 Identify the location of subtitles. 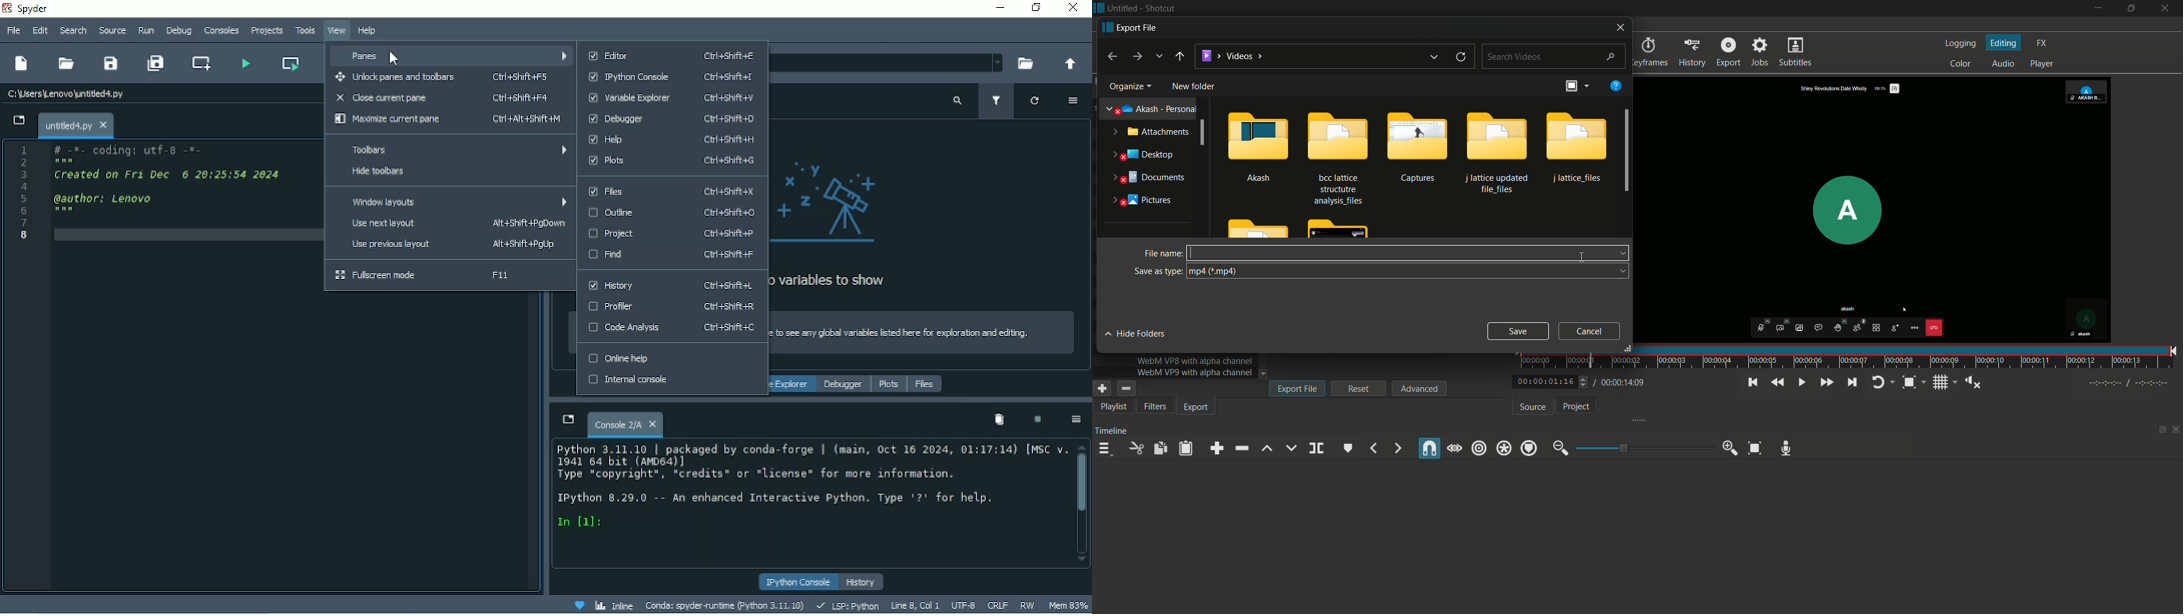
(1796, 52).